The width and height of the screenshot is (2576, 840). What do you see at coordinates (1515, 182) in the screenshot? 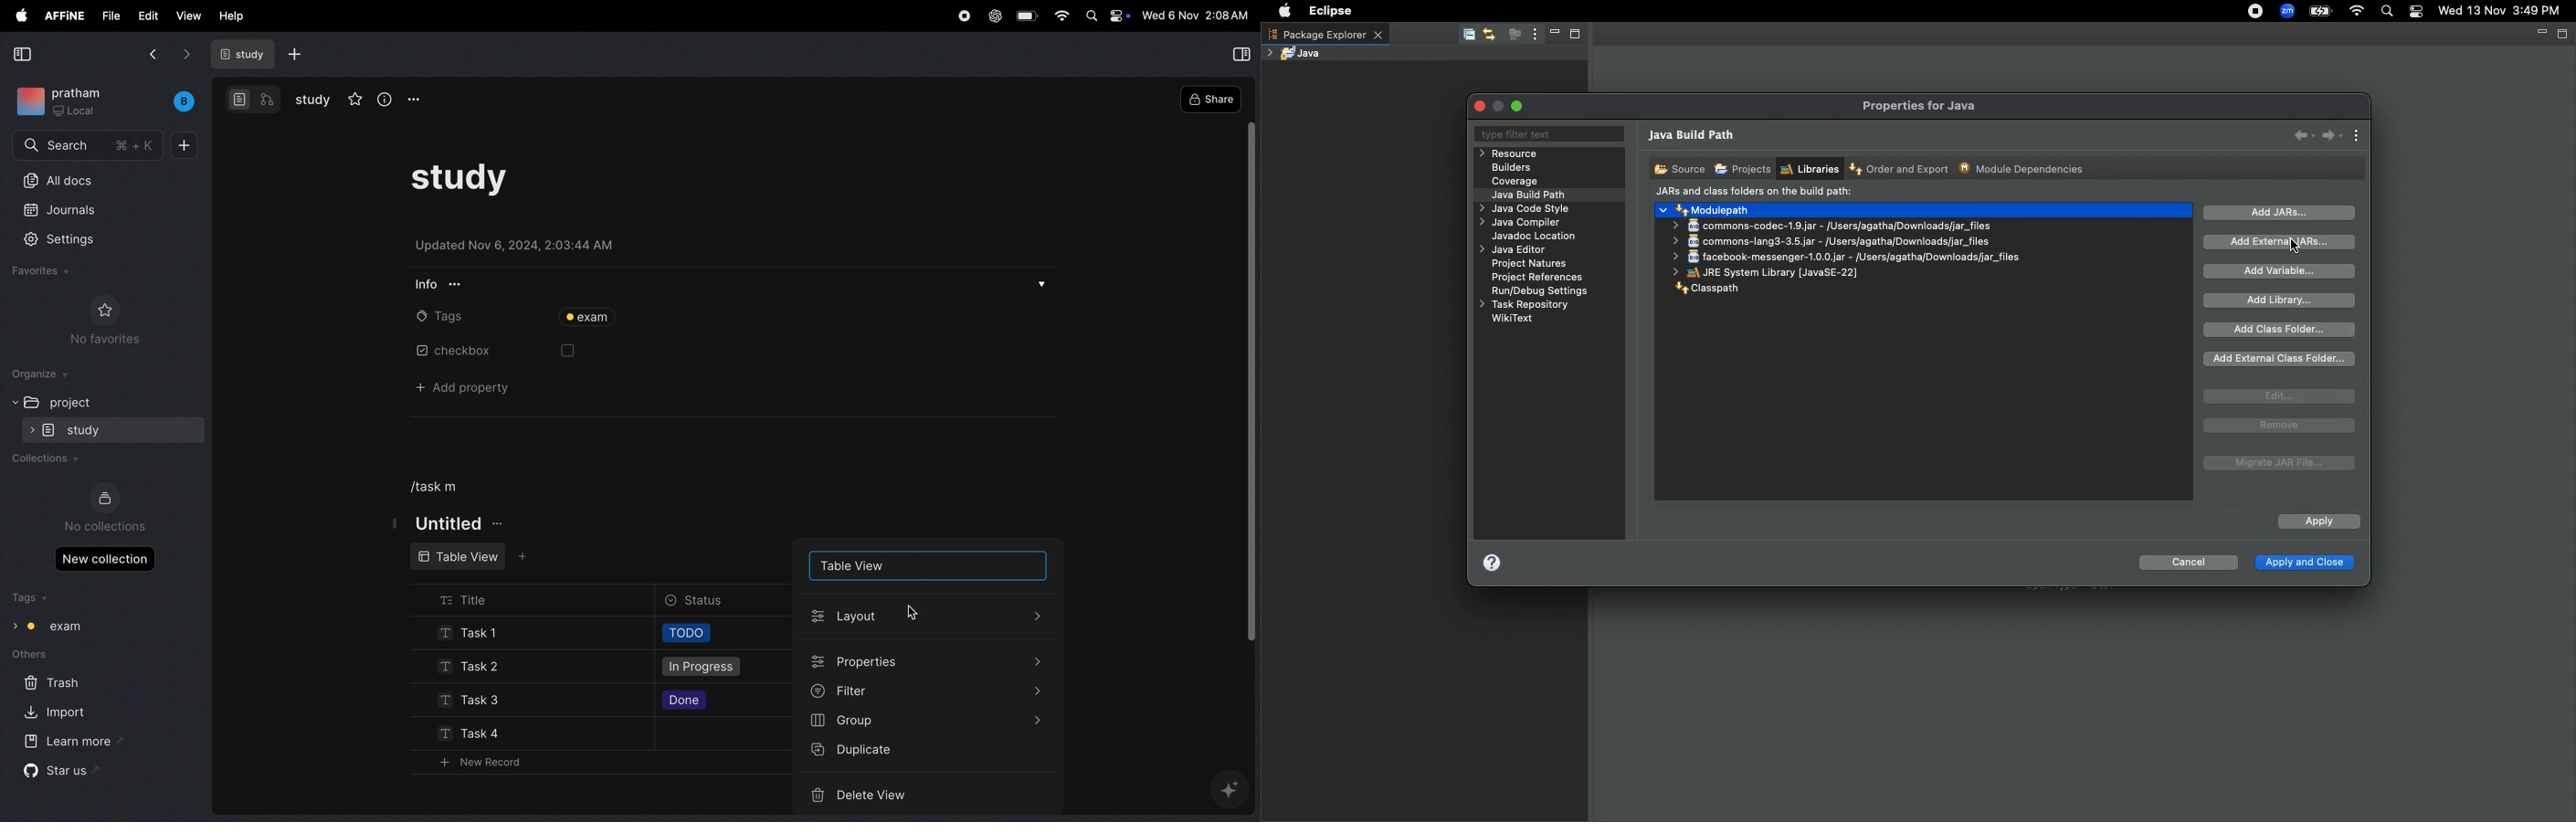
I see `Coverage` at bounding box center [1515, 182].